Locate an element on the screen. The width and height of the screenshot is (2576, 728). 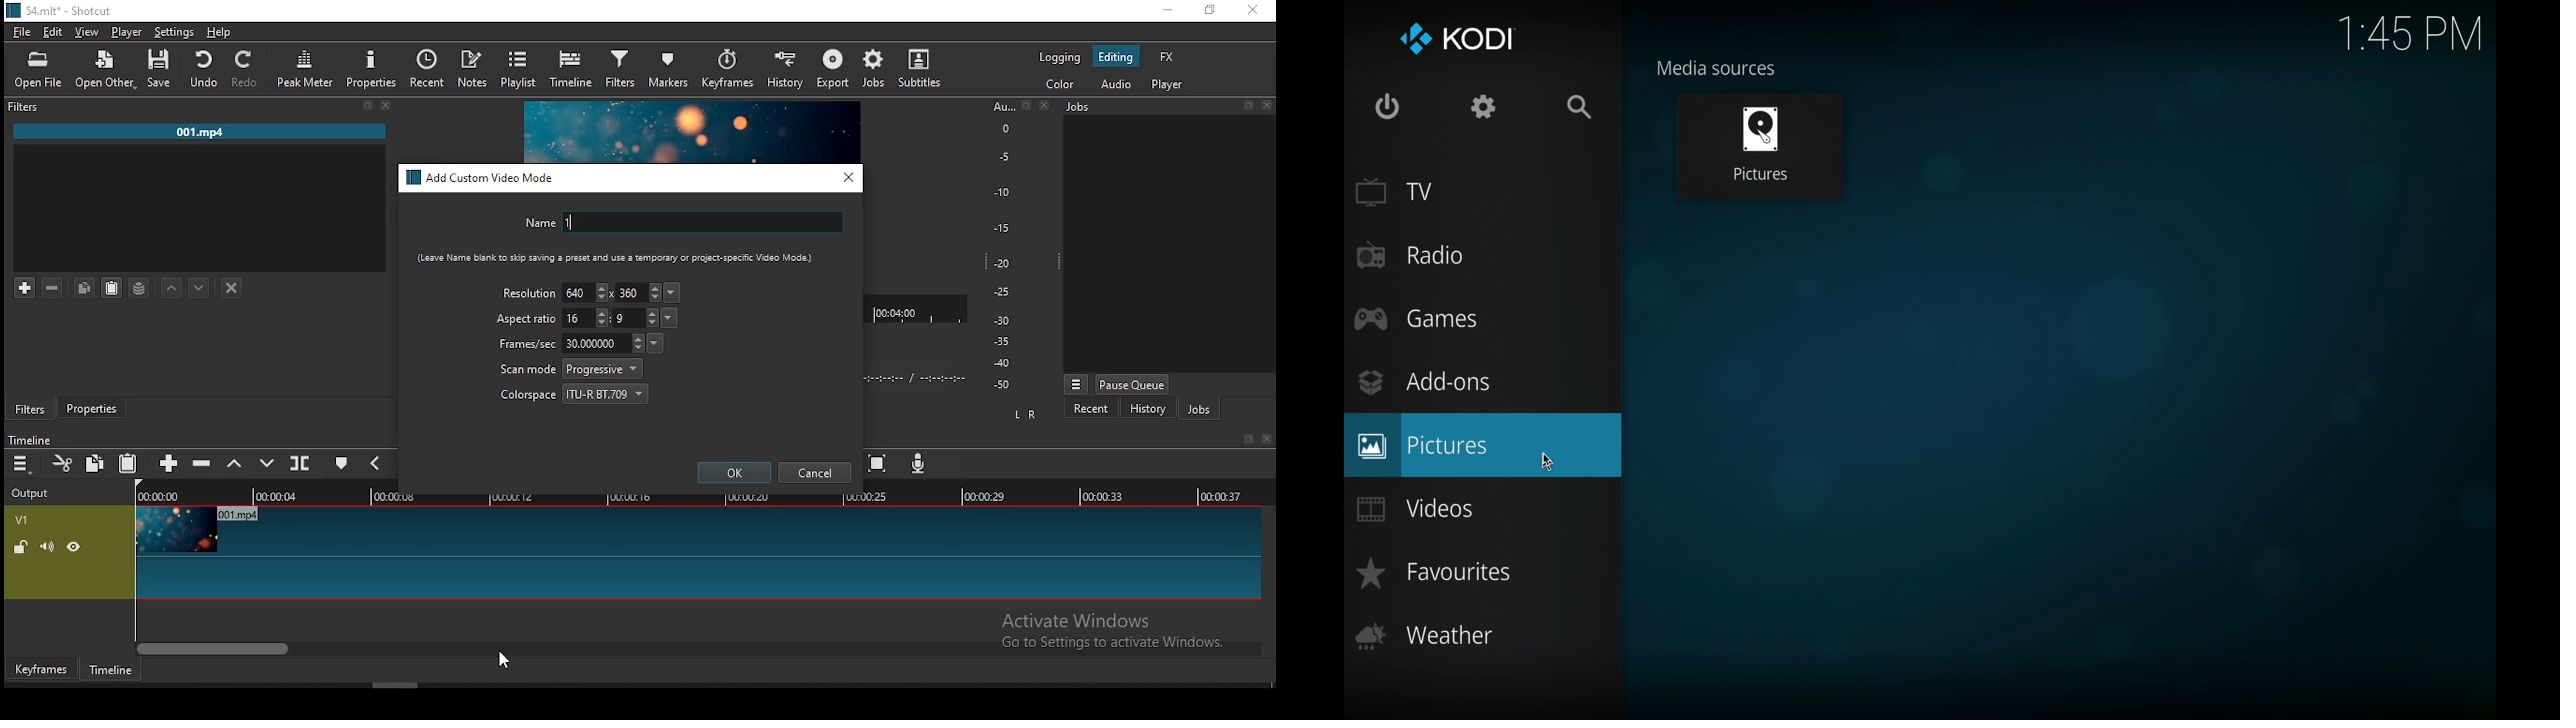
help is located at coordinates (219, 32).